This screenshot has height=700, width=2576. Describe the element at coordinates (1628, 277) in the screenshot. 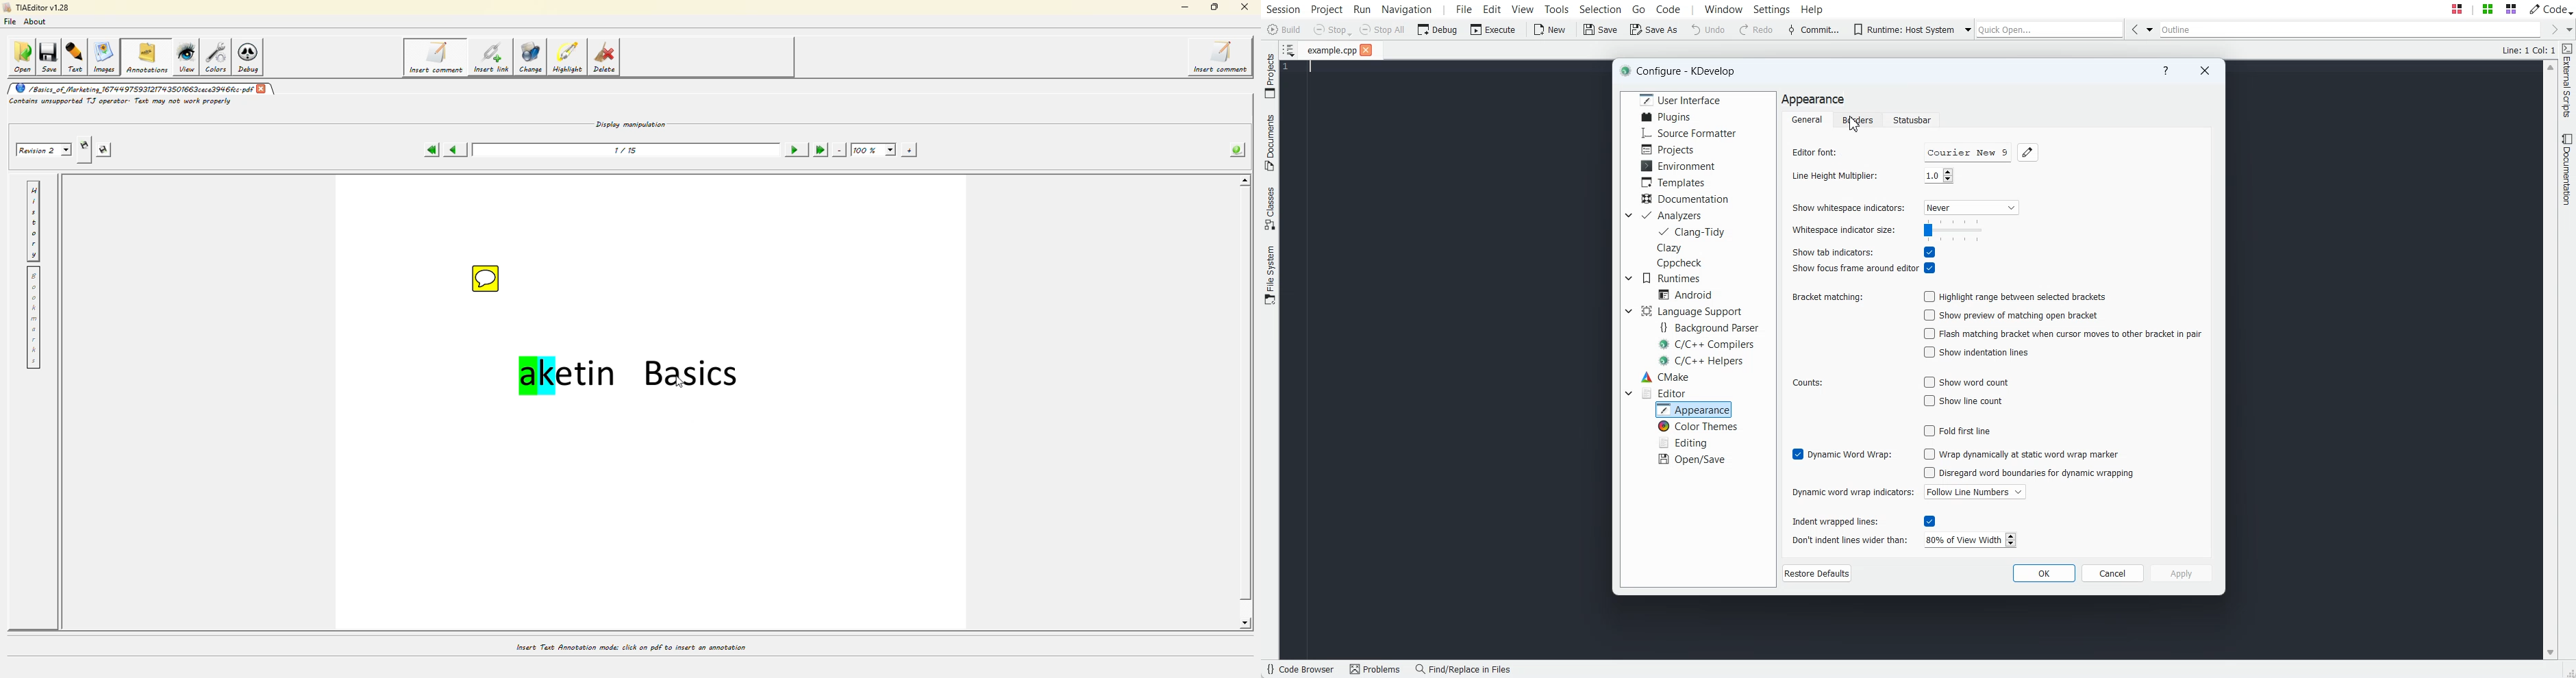

I see `Drop down box` at that location.